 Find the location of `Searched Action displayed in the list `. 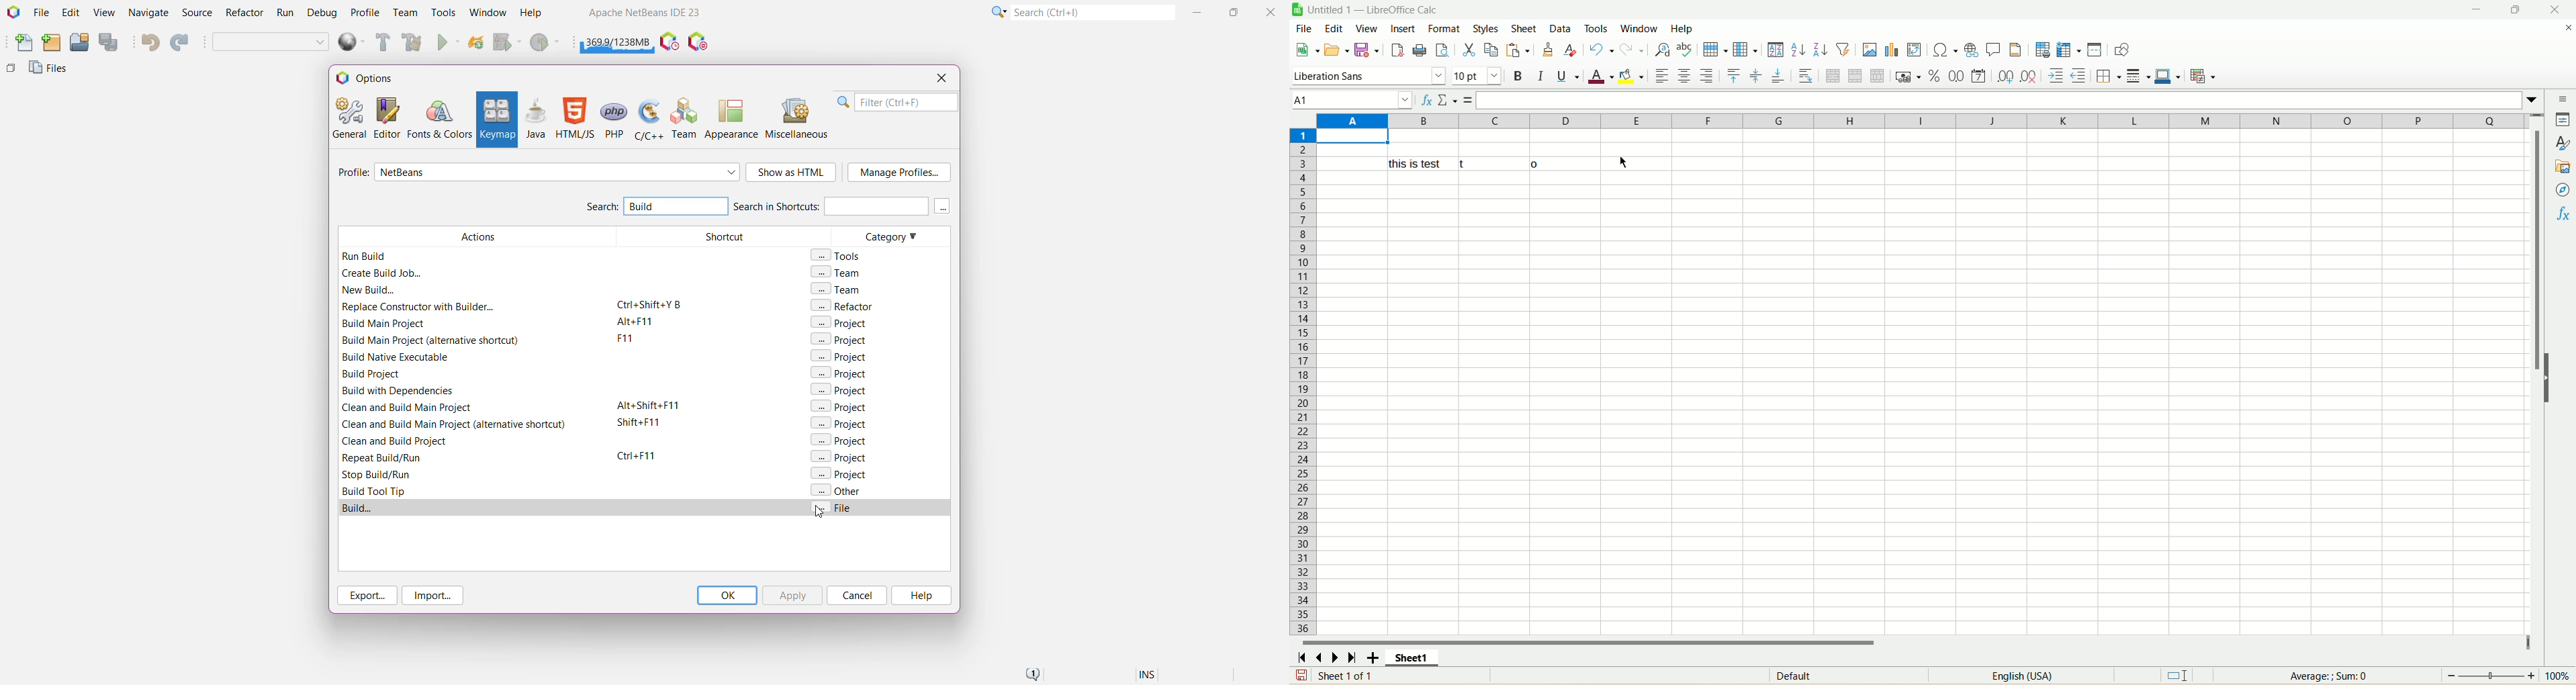

Searched Action displayed in the list  is located at coordinates (645, 507).